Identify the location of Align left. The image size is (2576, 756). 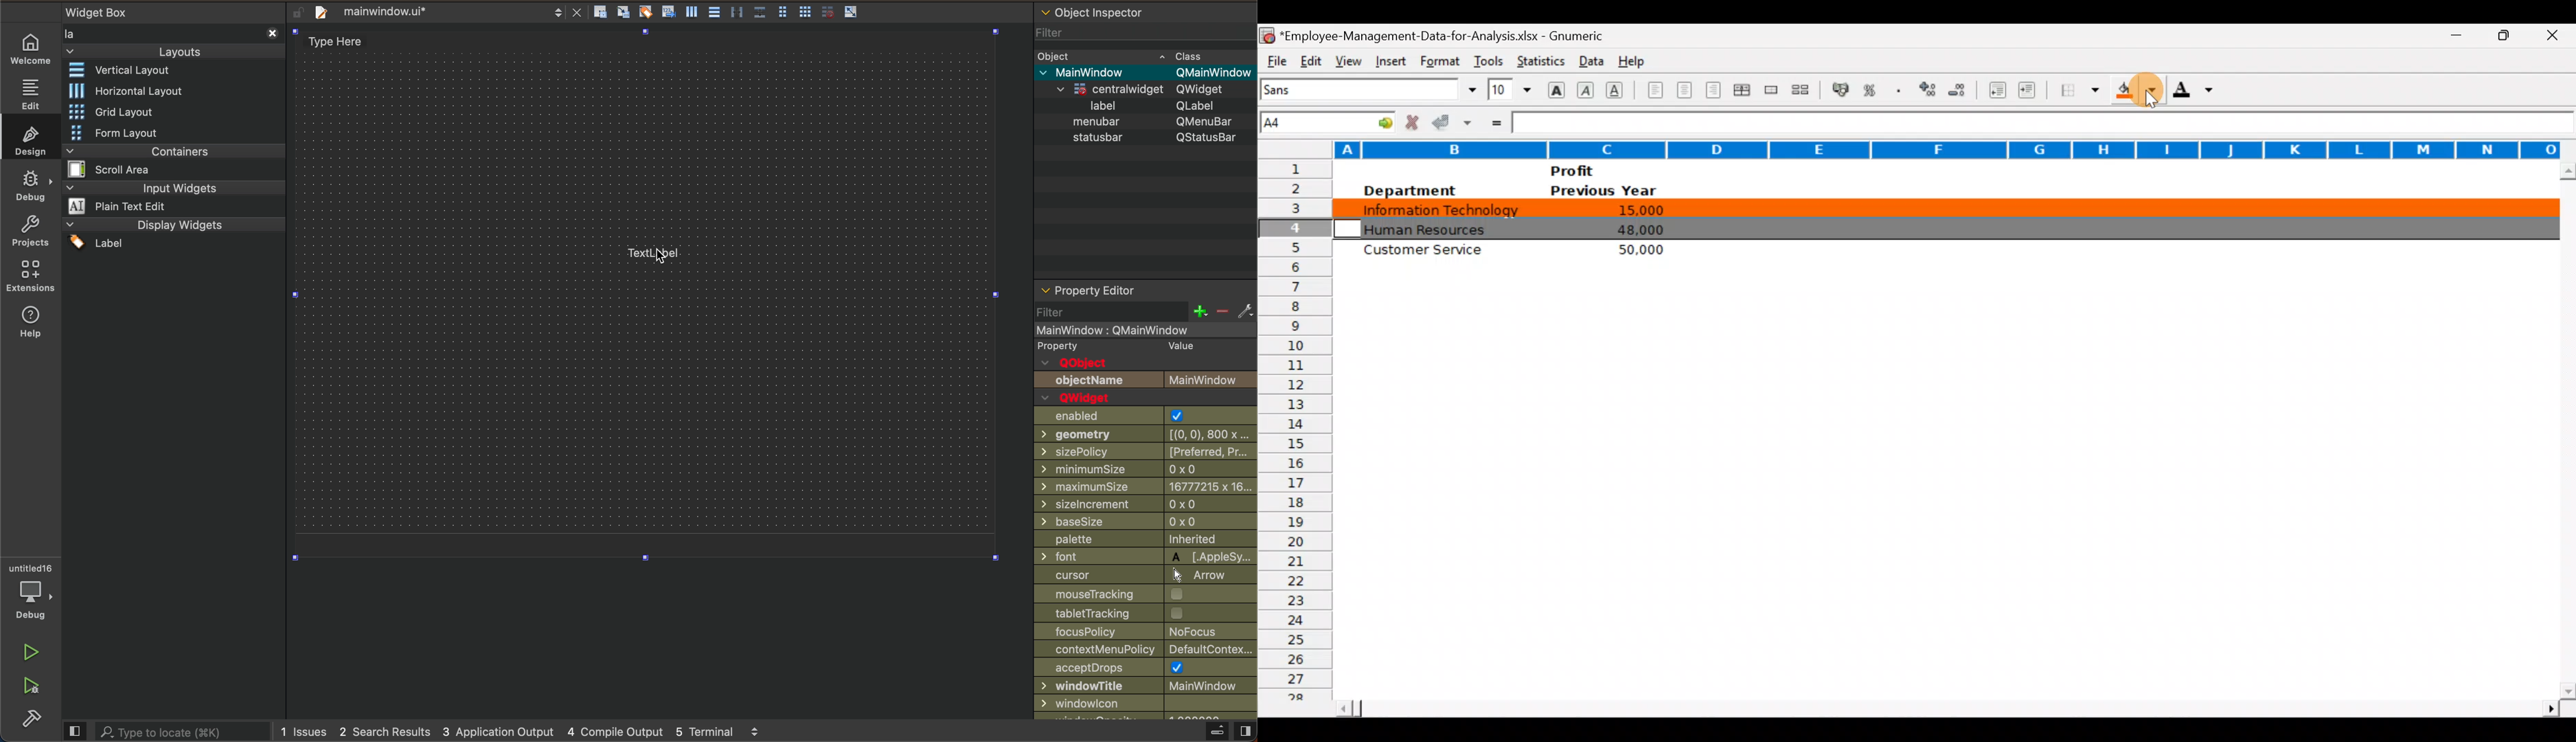
(1654, 89).